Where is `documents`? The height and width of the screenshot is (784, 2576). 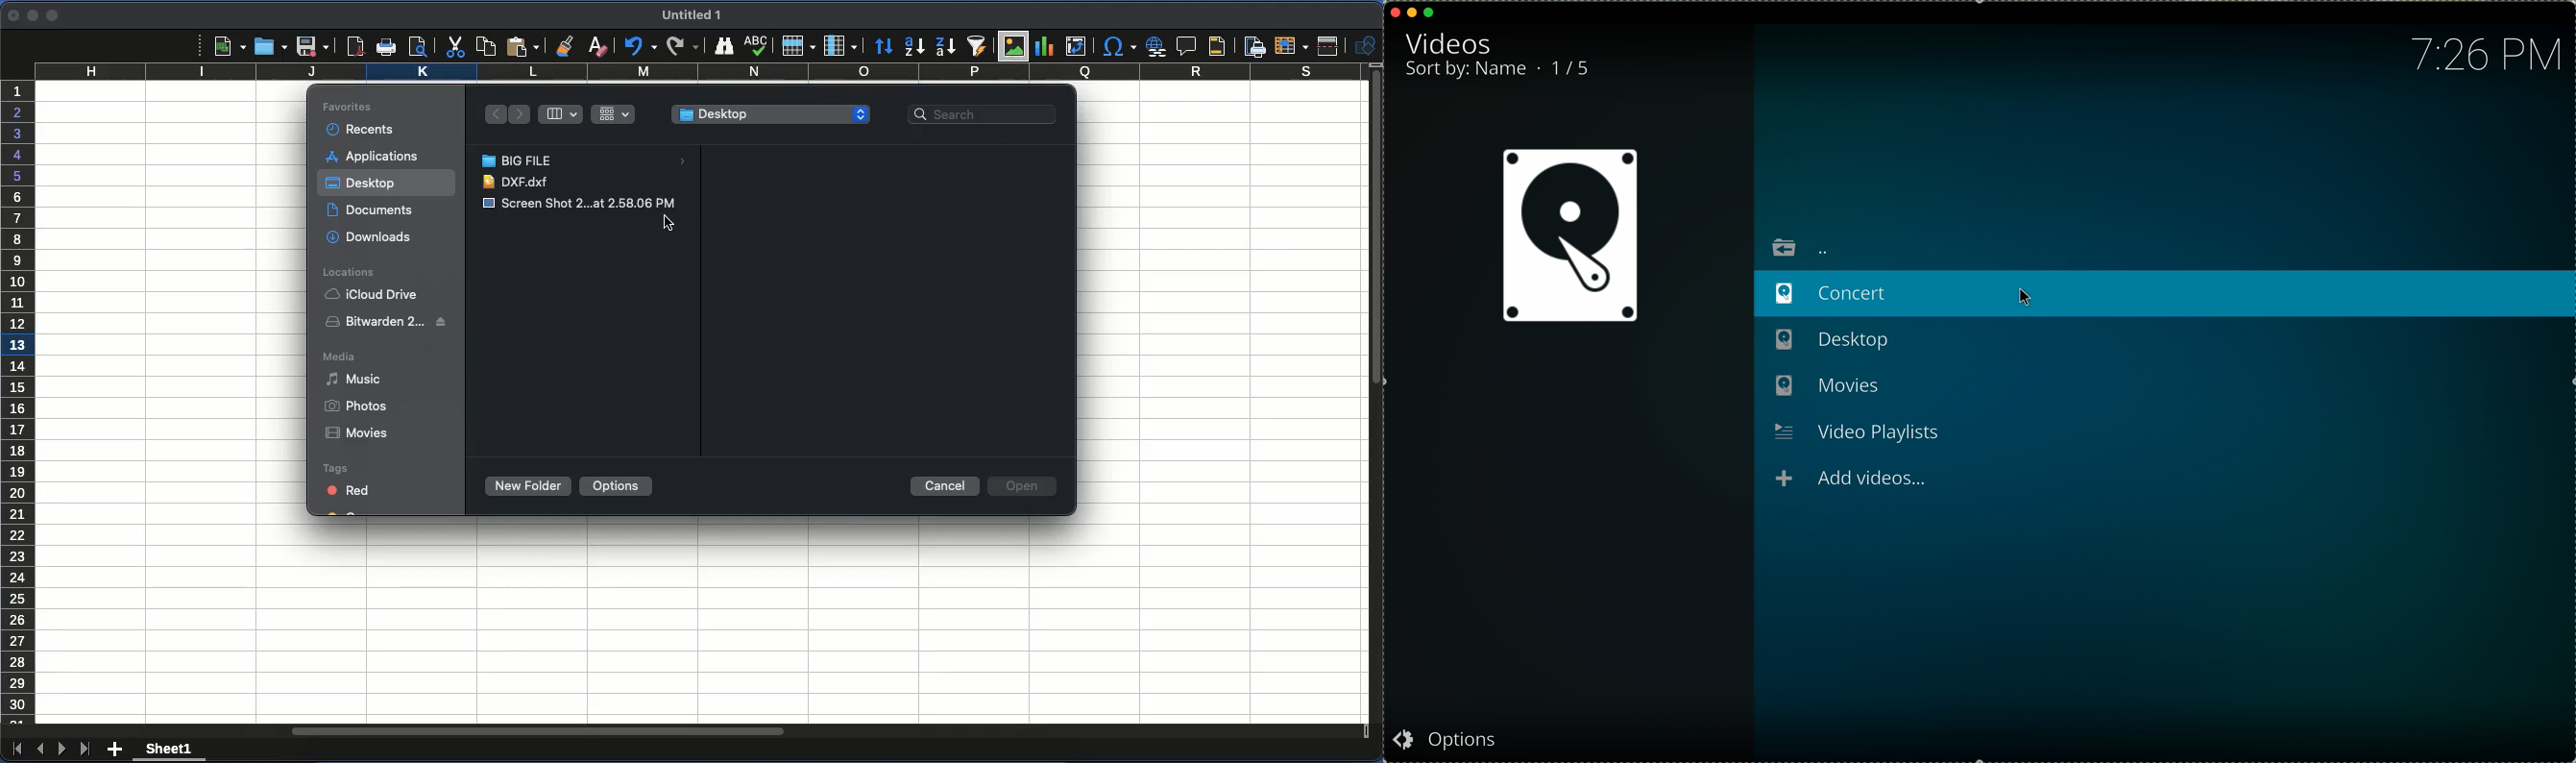 documents is located at coordinates (370, 211).